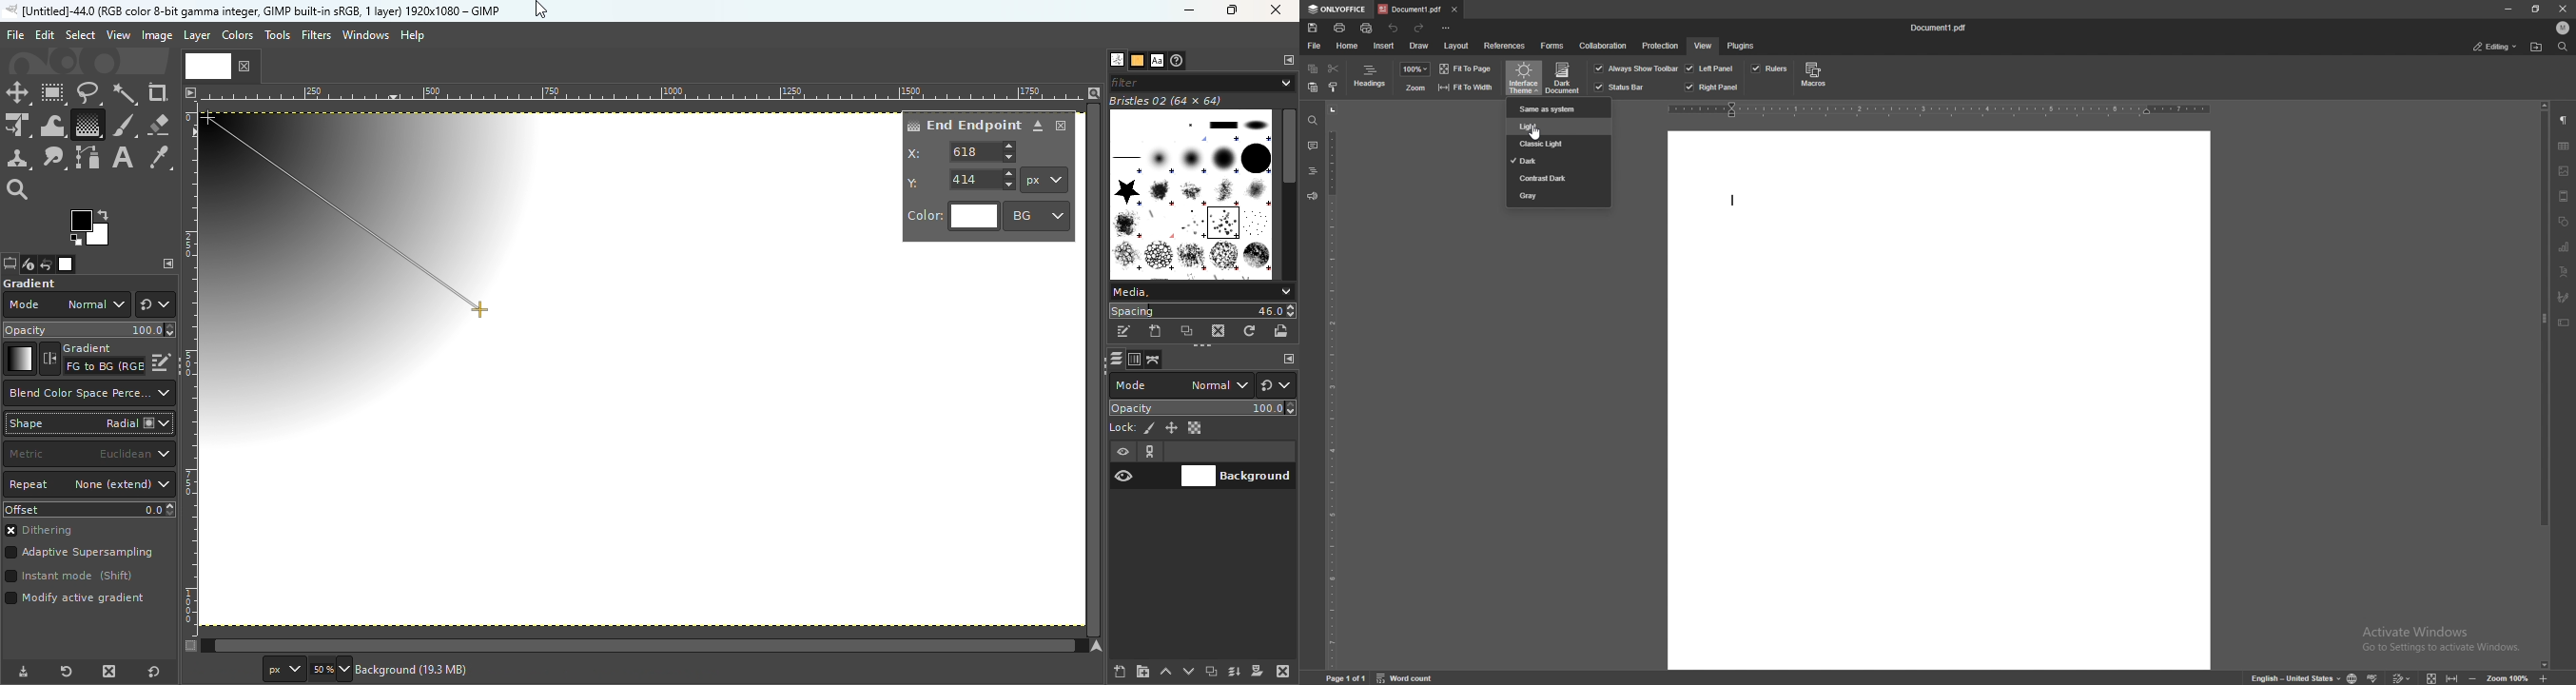 The width and height of the screenshot is (2576, 700). Describe the element at coordinates (189, 90) in the screenshot. I see `Access the image menu` at that location.